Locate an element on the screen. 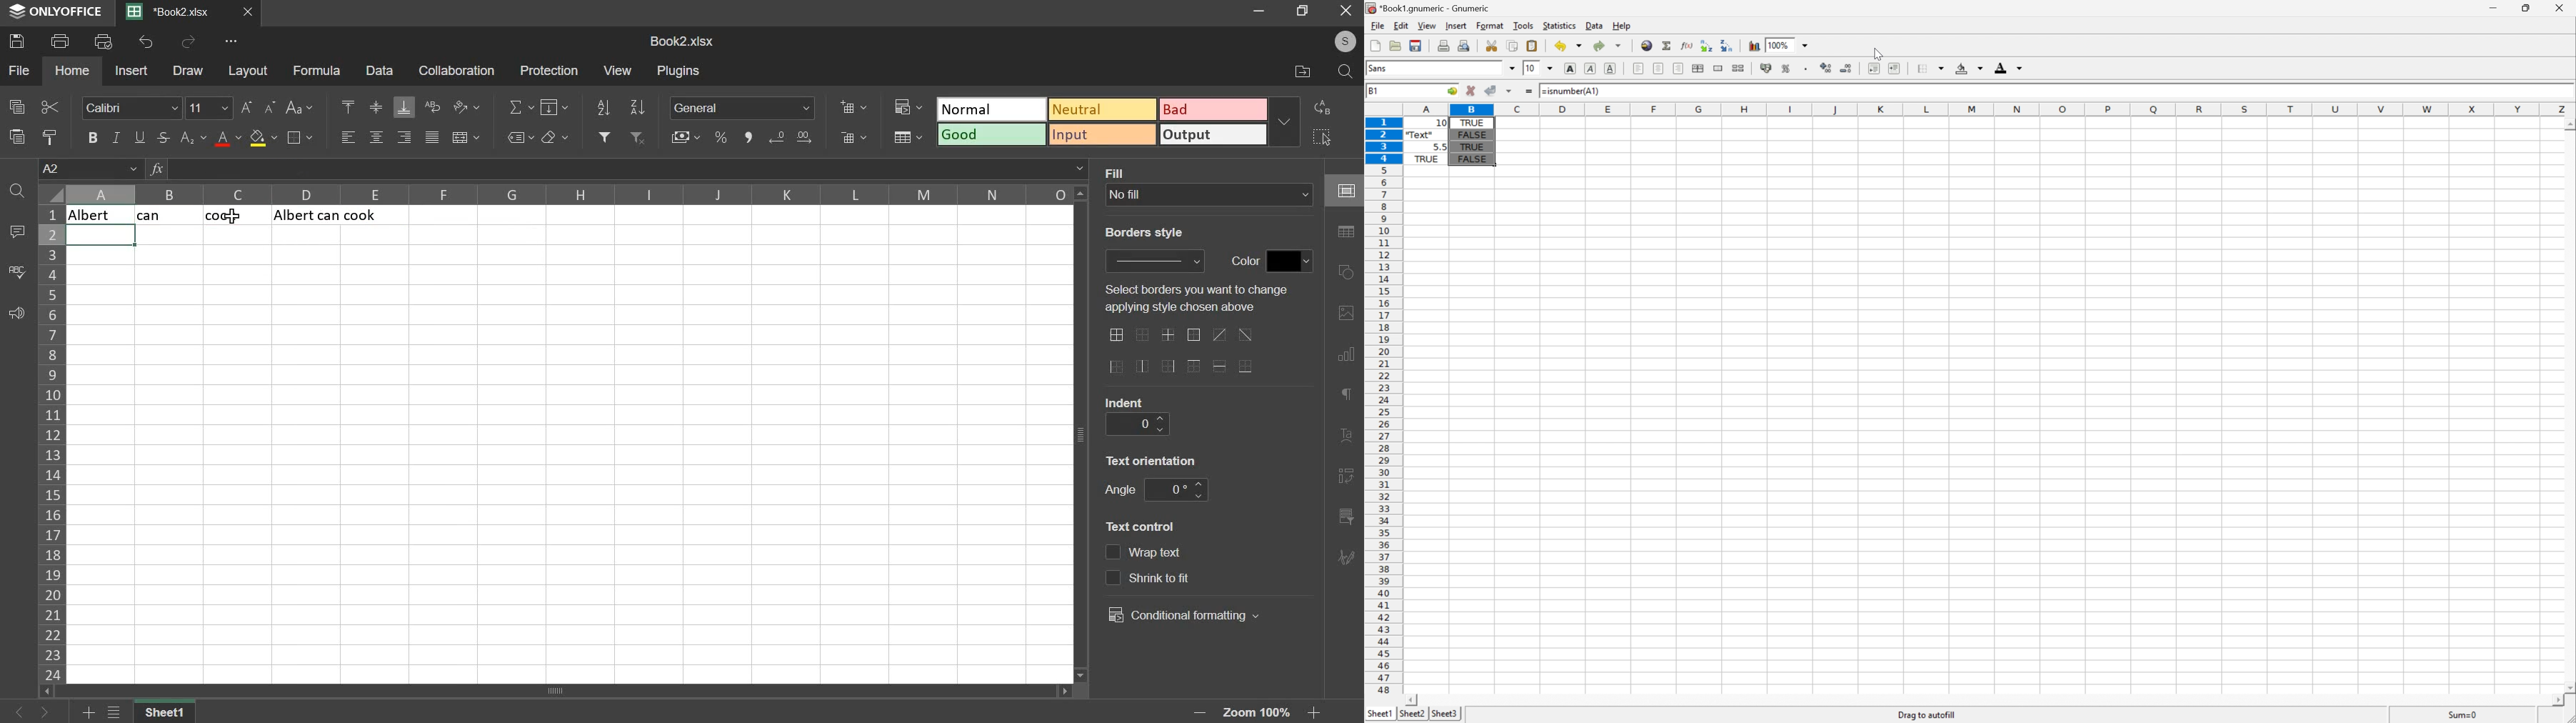 This screenshot has height=728, width=2576. align top is located at coordinates (348, 107).